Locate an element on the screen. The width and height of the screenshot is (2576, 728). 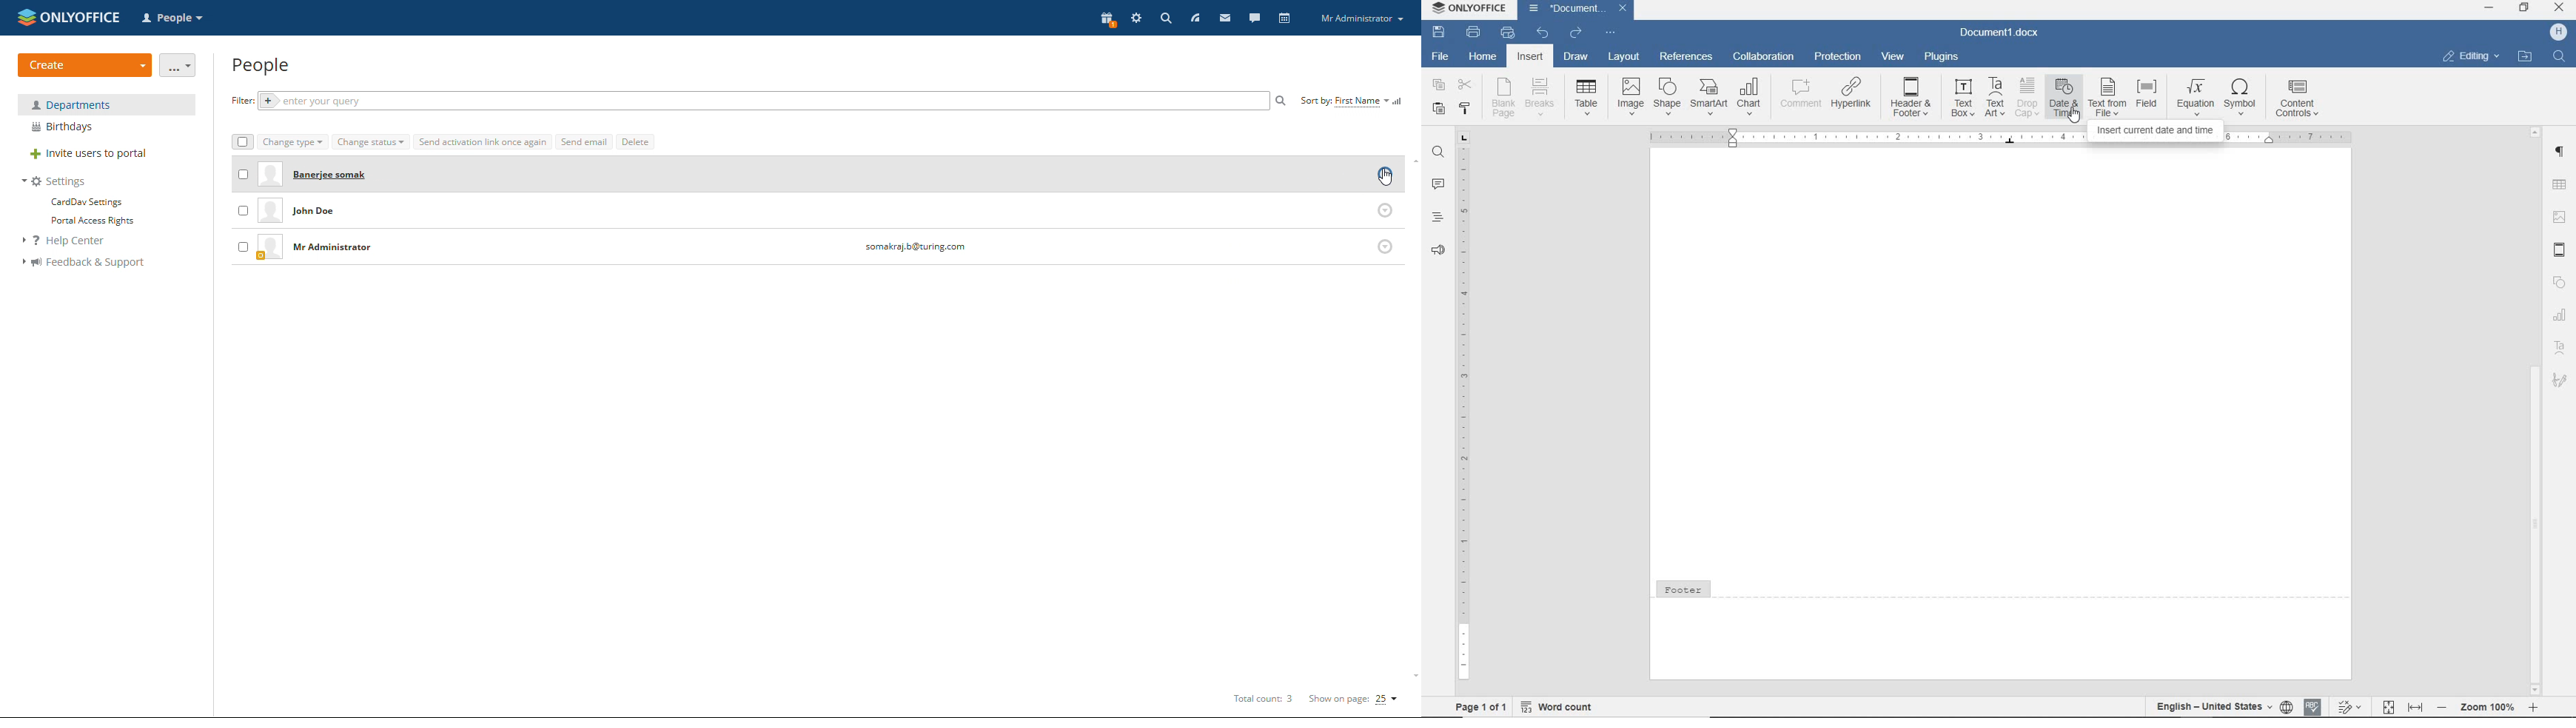
references is located at coordinates (1687, 56).